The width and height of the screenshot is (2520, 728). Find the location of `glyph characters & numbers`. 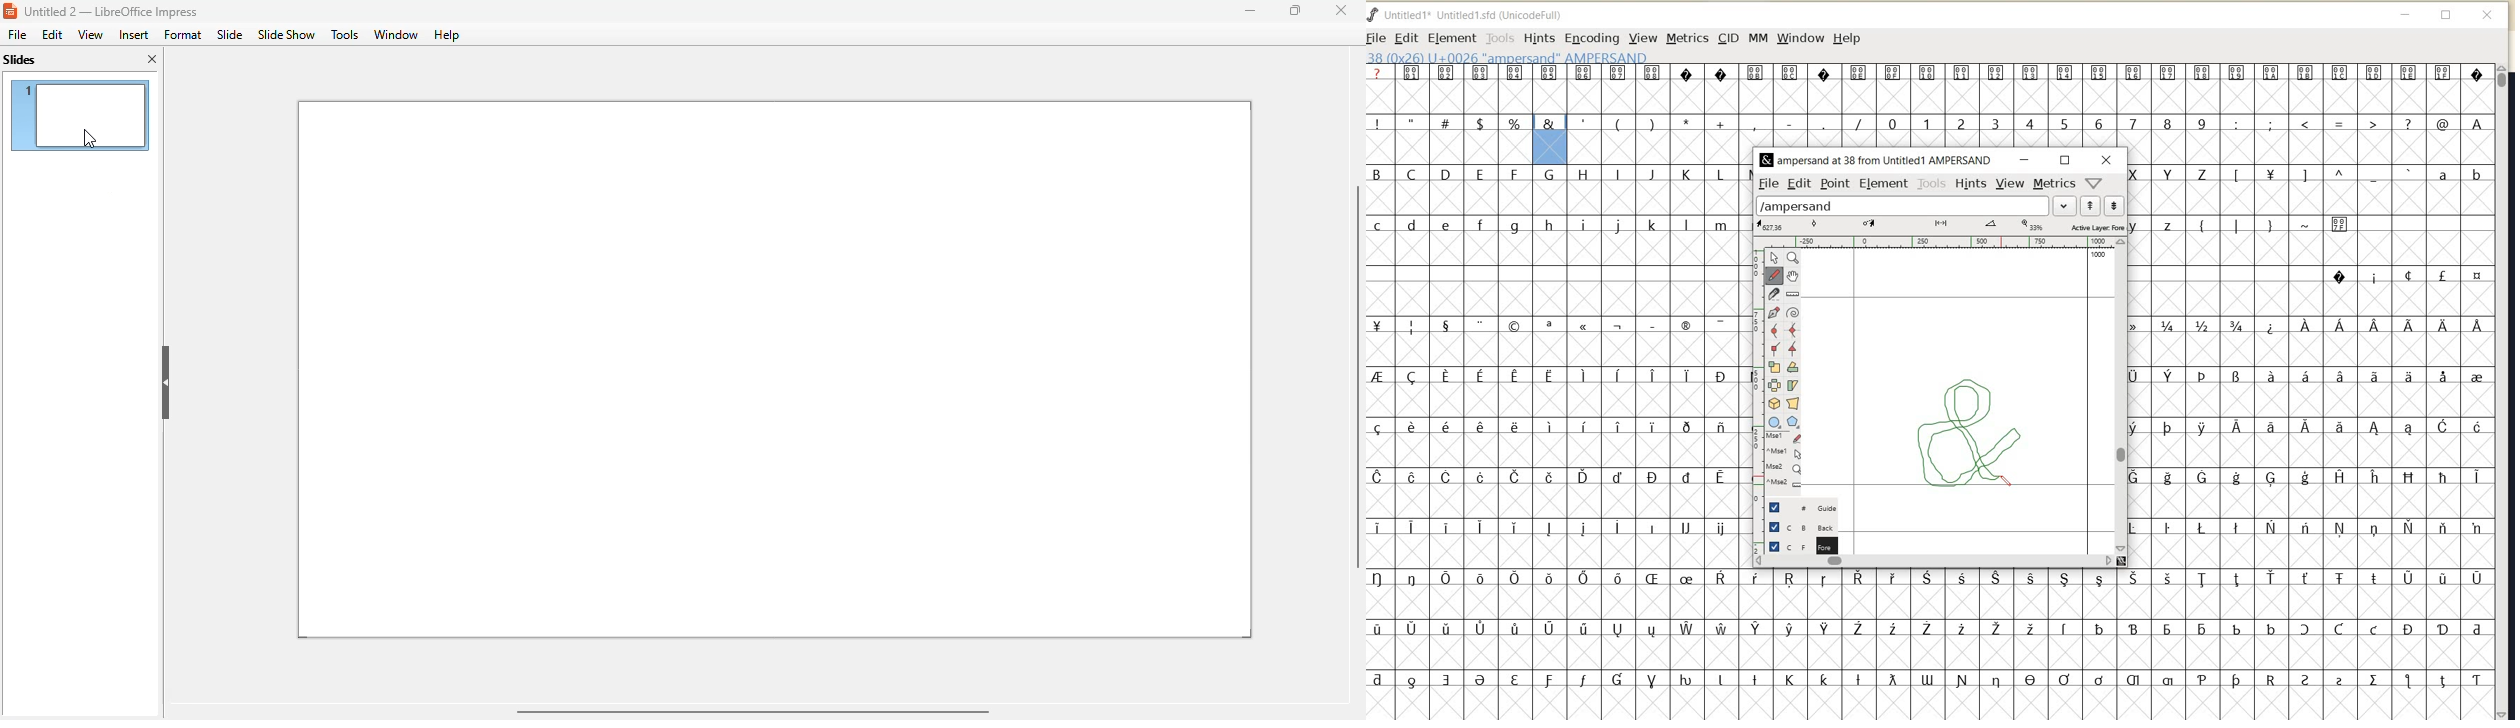

glyph characters & numbers is located at coordinates (2031, 105).